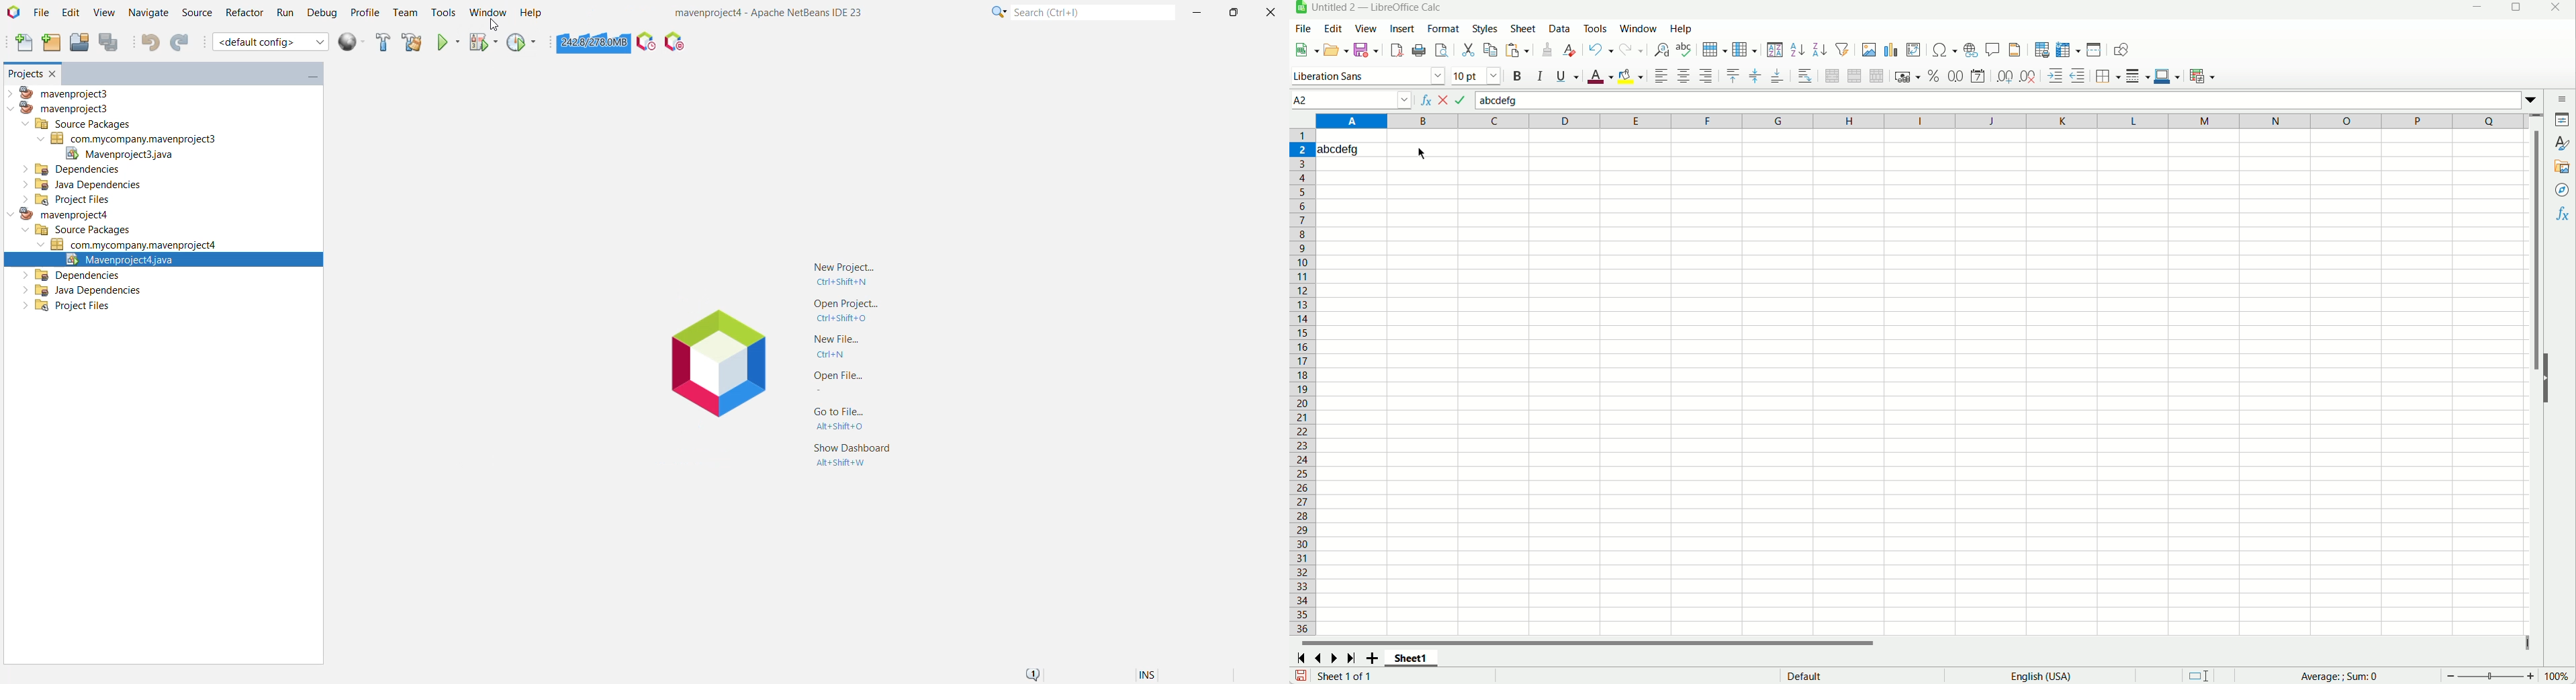 Image resolution: width=2576 pixels, height=700 pixels. What do you see at coordinates (242, 13) in the screenshot?
I see `Refactor` at bounding box center [242, 13].